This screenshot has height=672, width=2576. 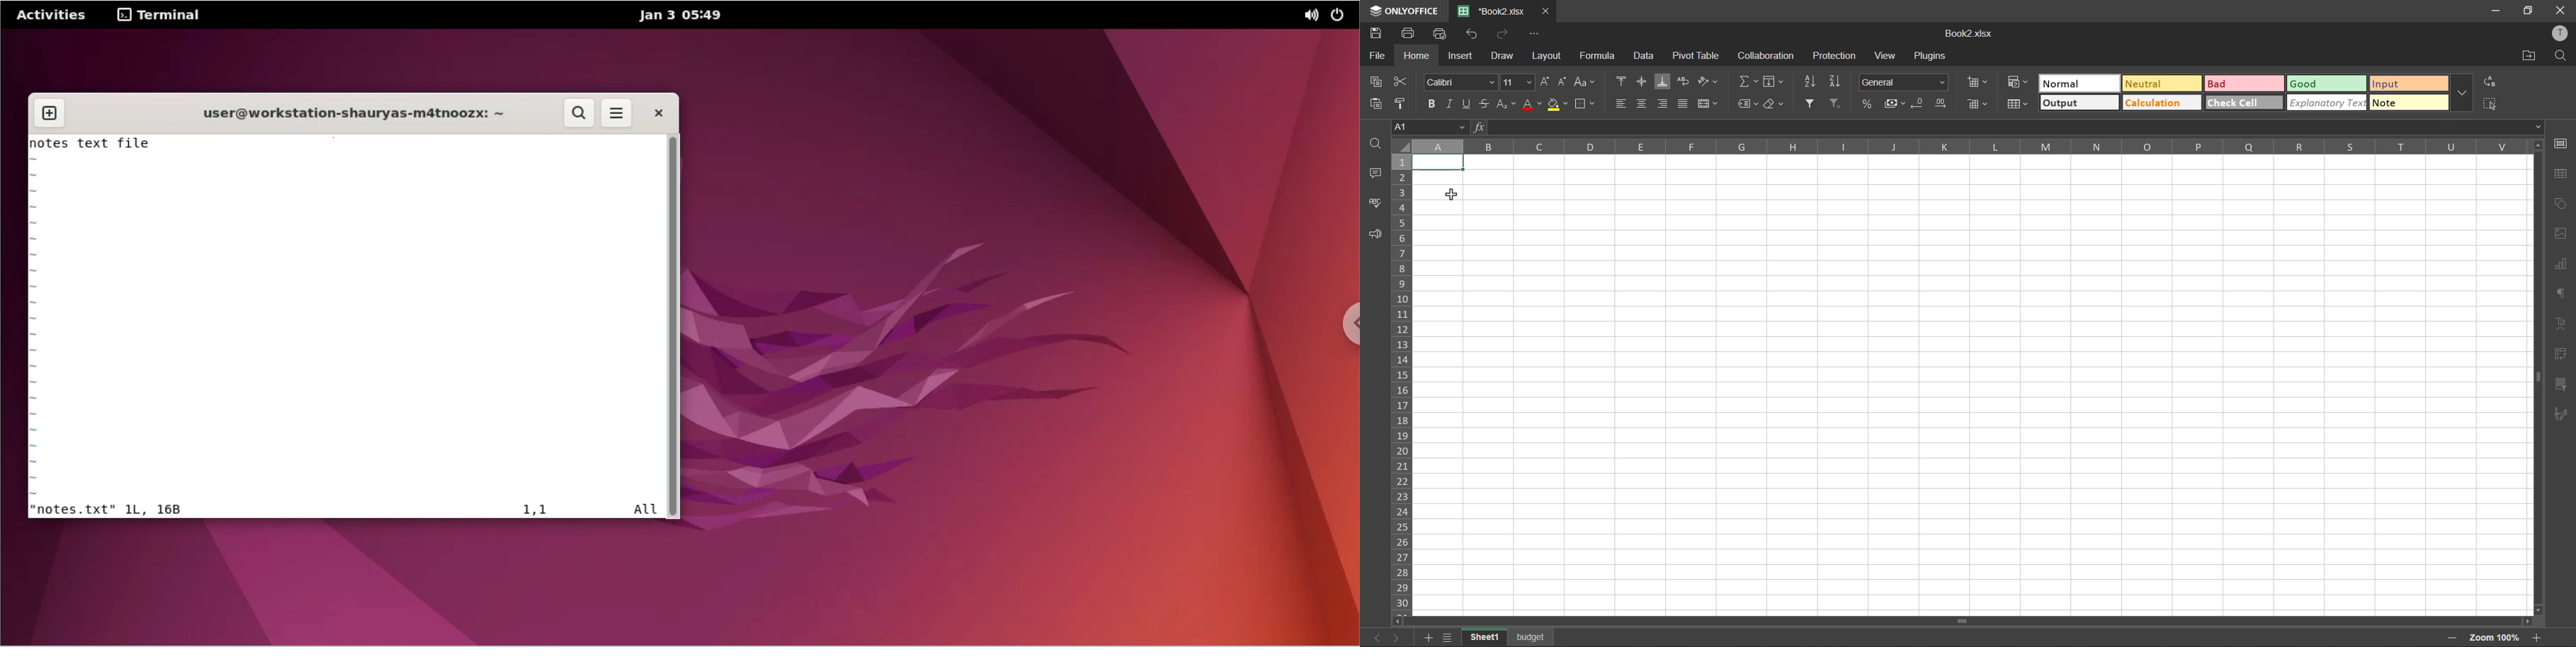 I want to click on charts, so click(x=2561, y=265).